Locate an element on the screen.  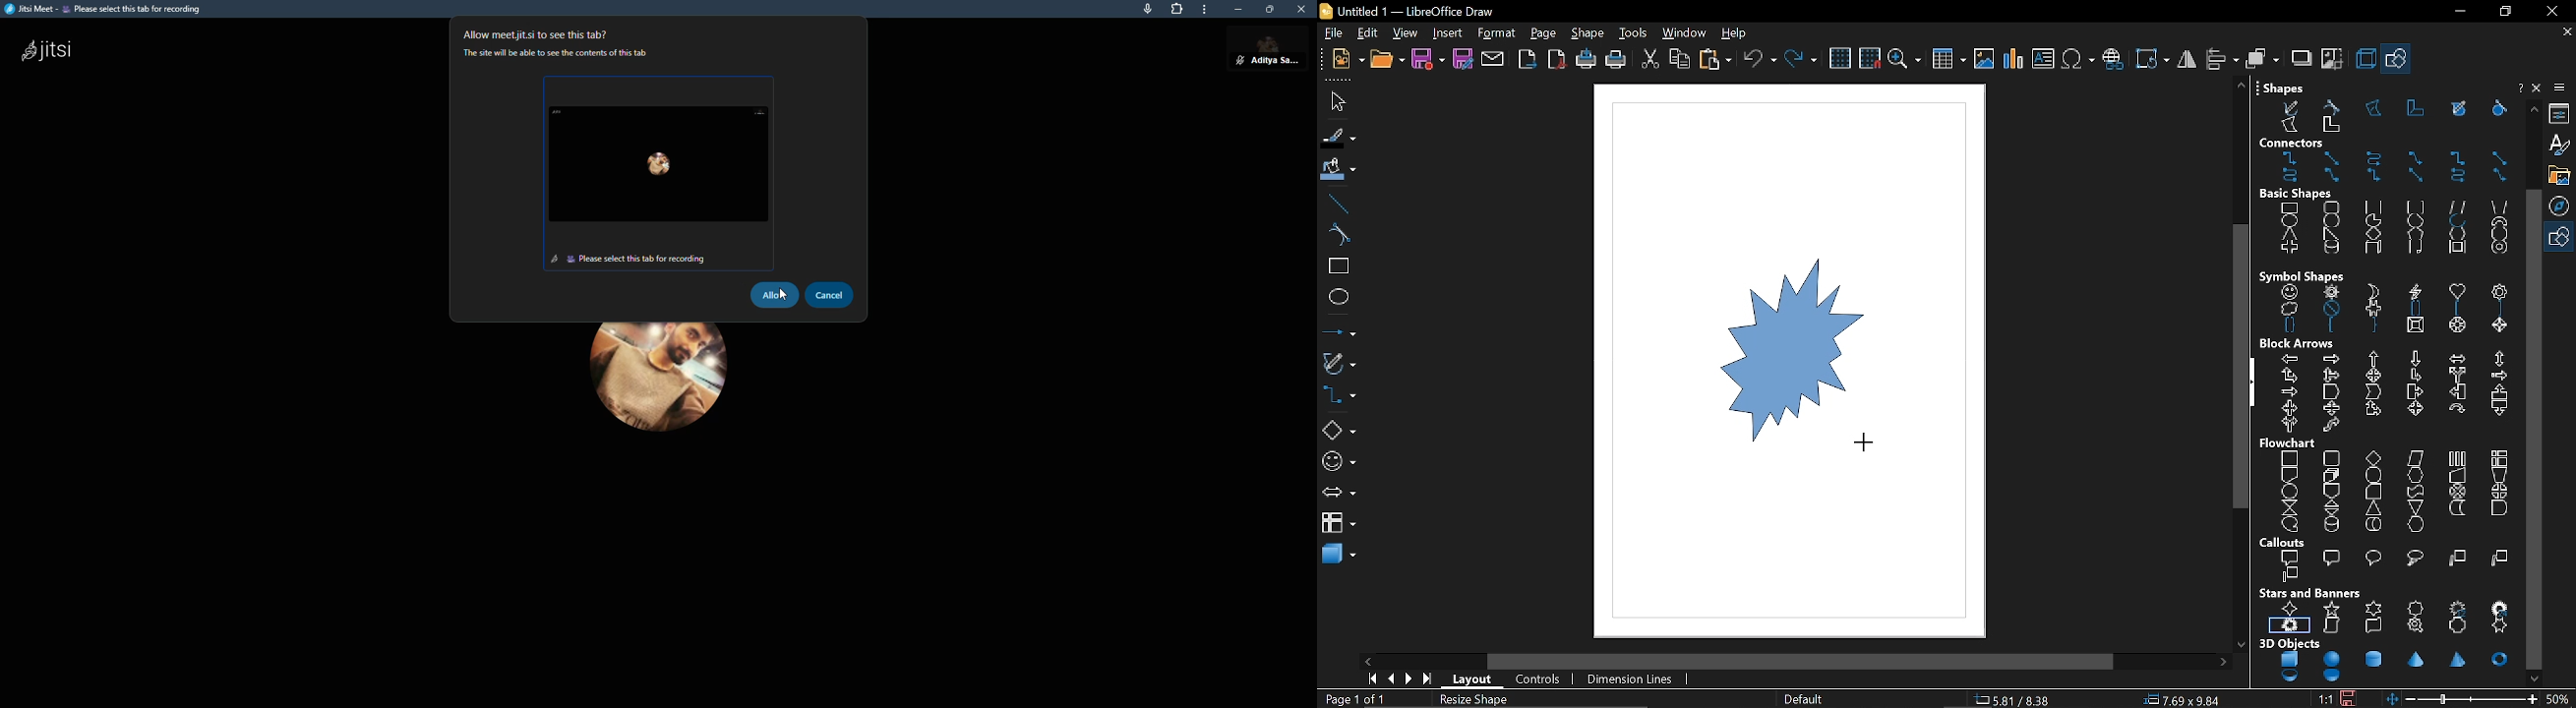
Connectors is located at coordinates (2386, 160).